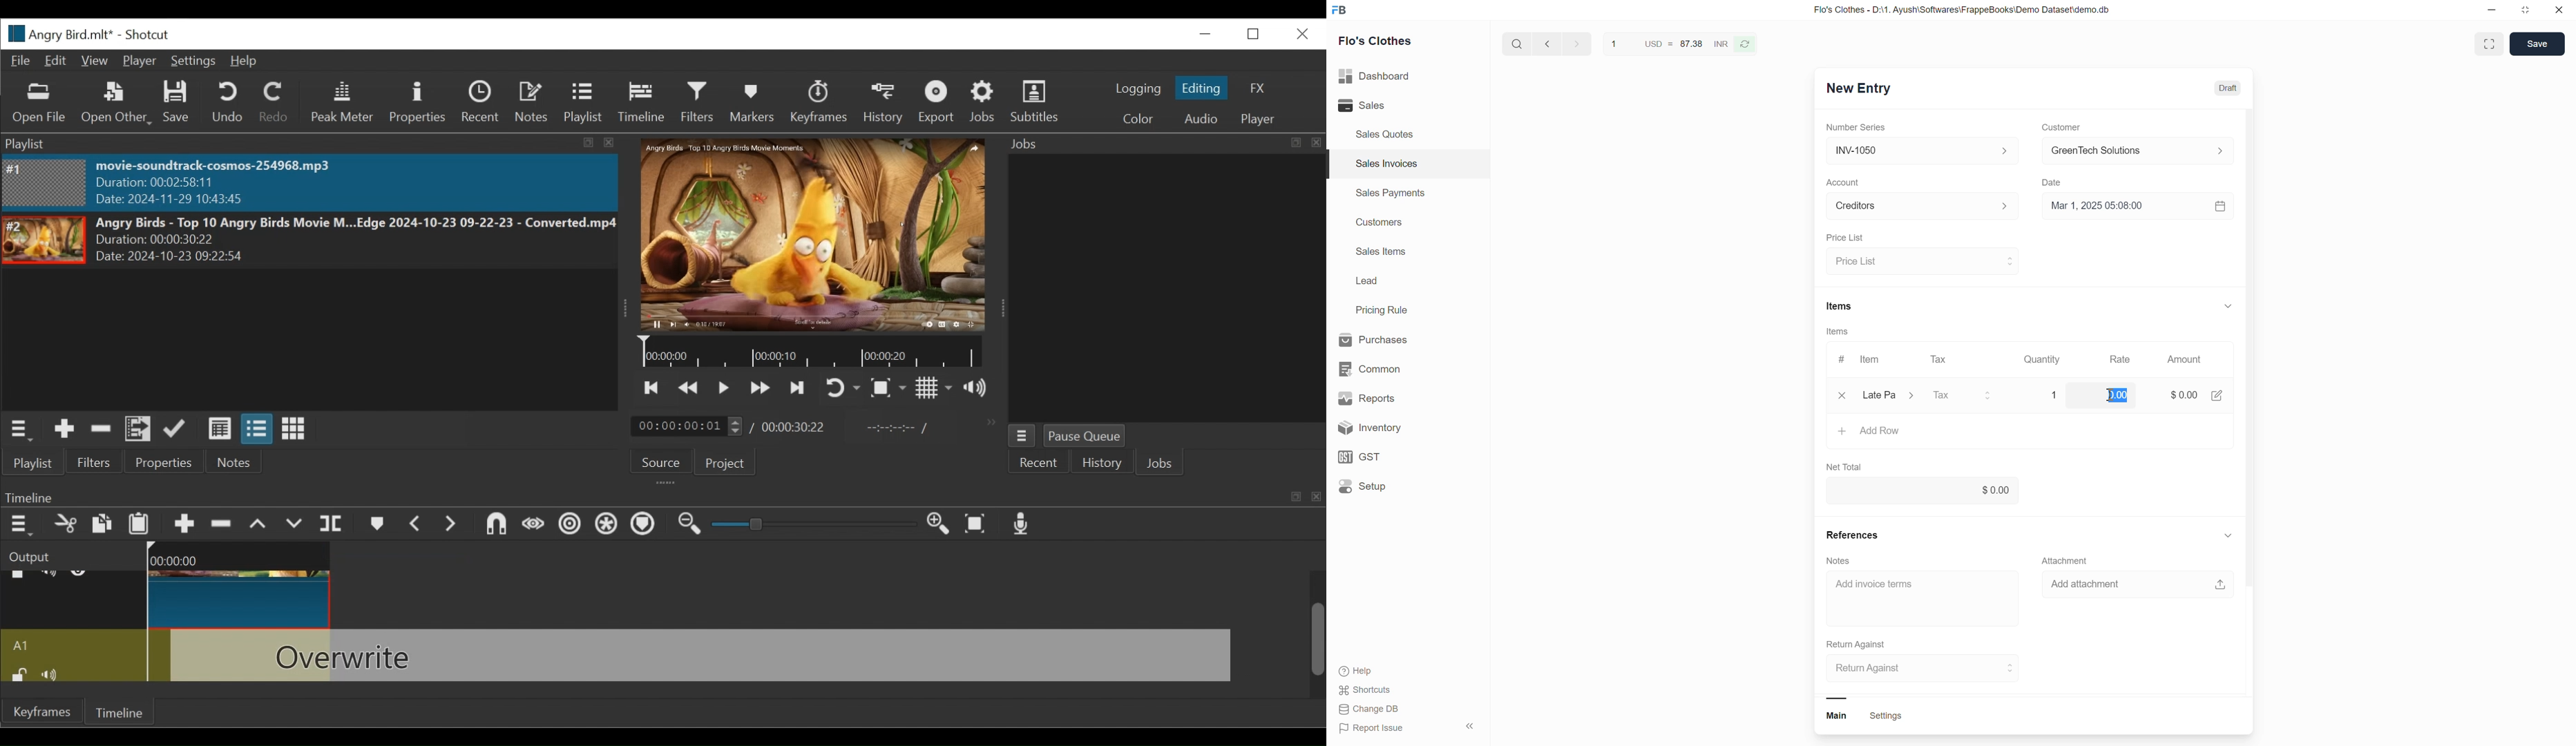  What do you see at coordinates (260, 525) in the screenshot?
I see `Lift` at bounding box center [260, 525].